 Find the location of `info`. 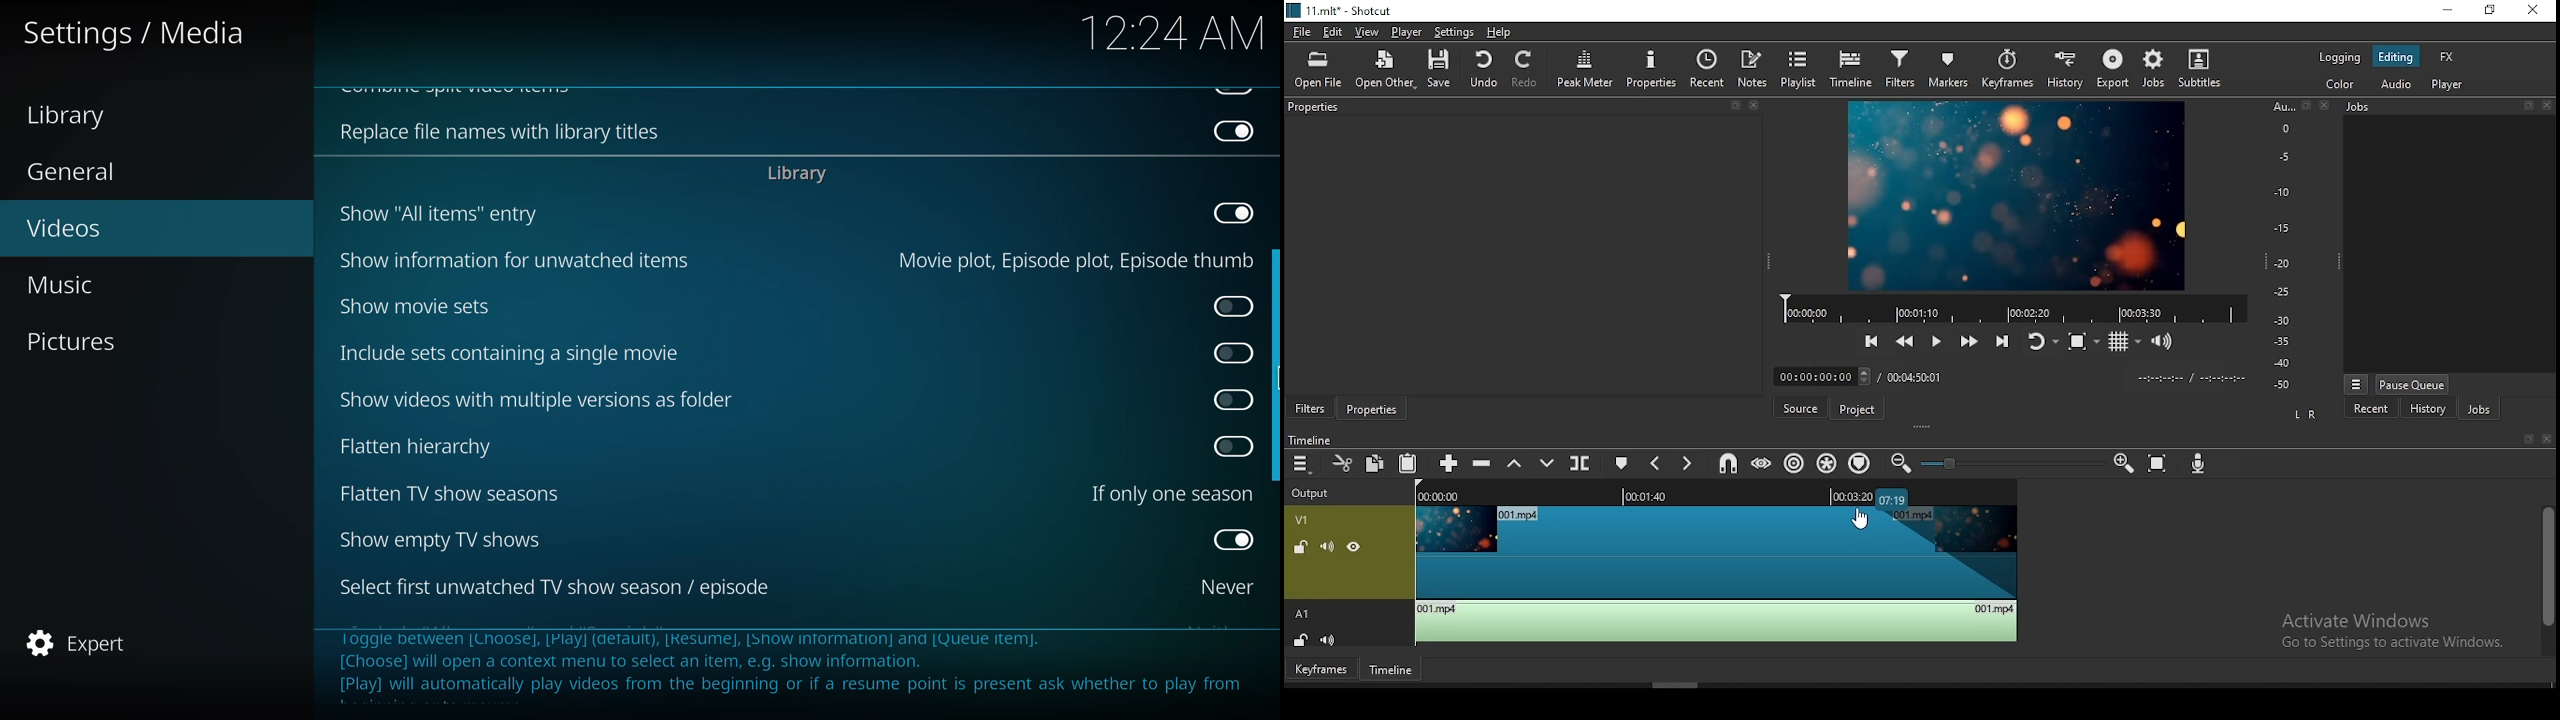

info is located at coordinates (800, 668).